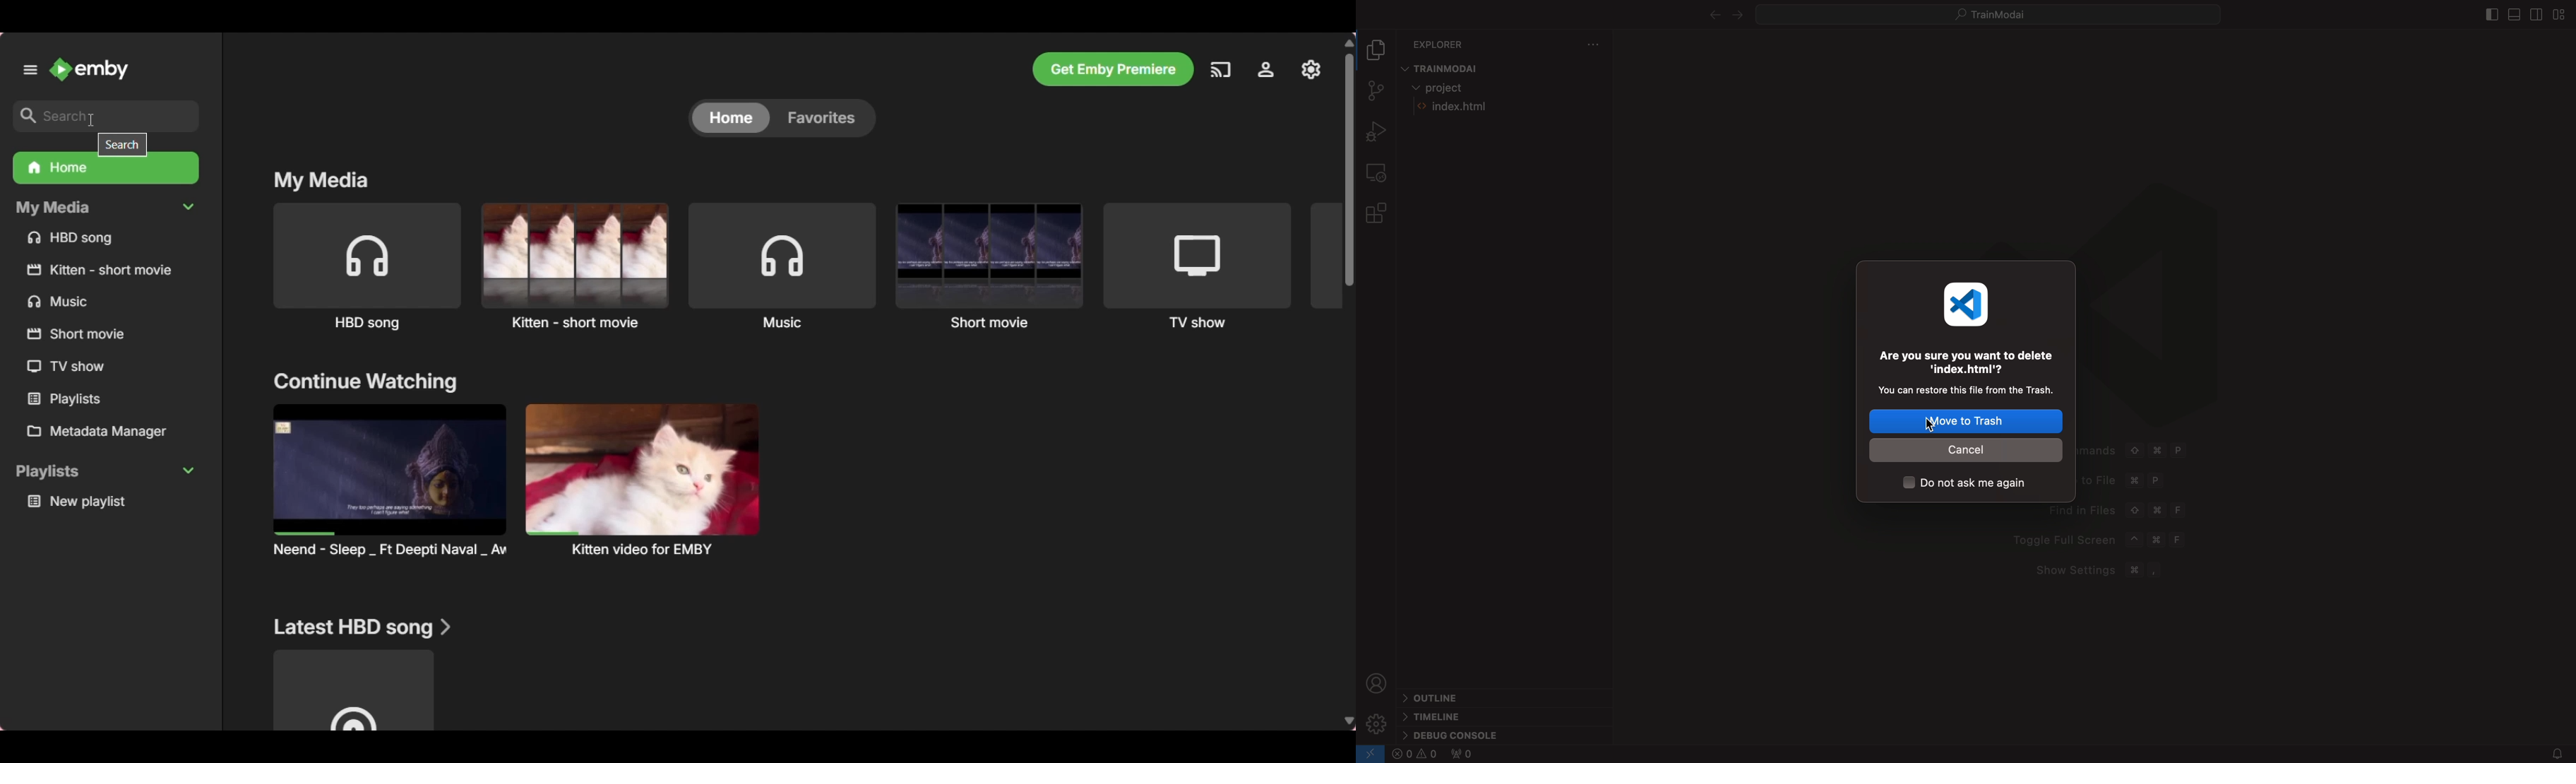  What do you see at coordinates (1415, 755) in the screenshot?
I see `0` at bounding box center [1415, 755].